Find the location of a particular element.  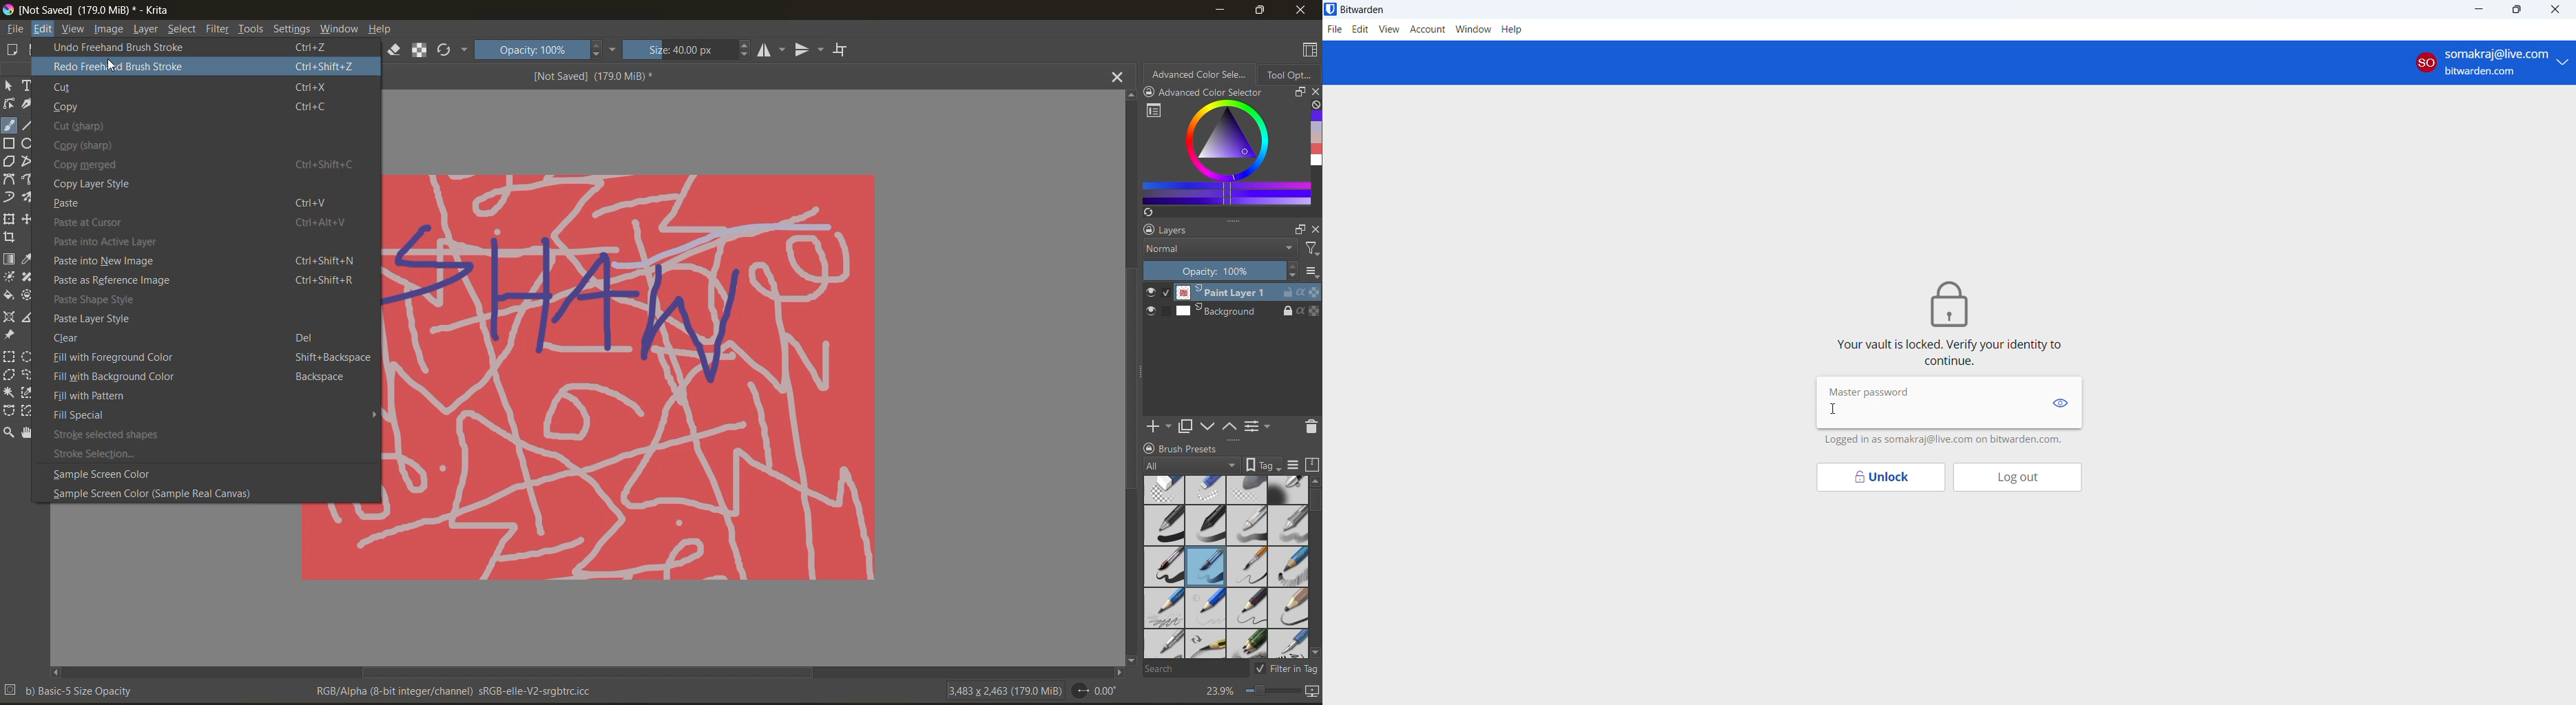

0.00 is located at coordinates (1094, 689).